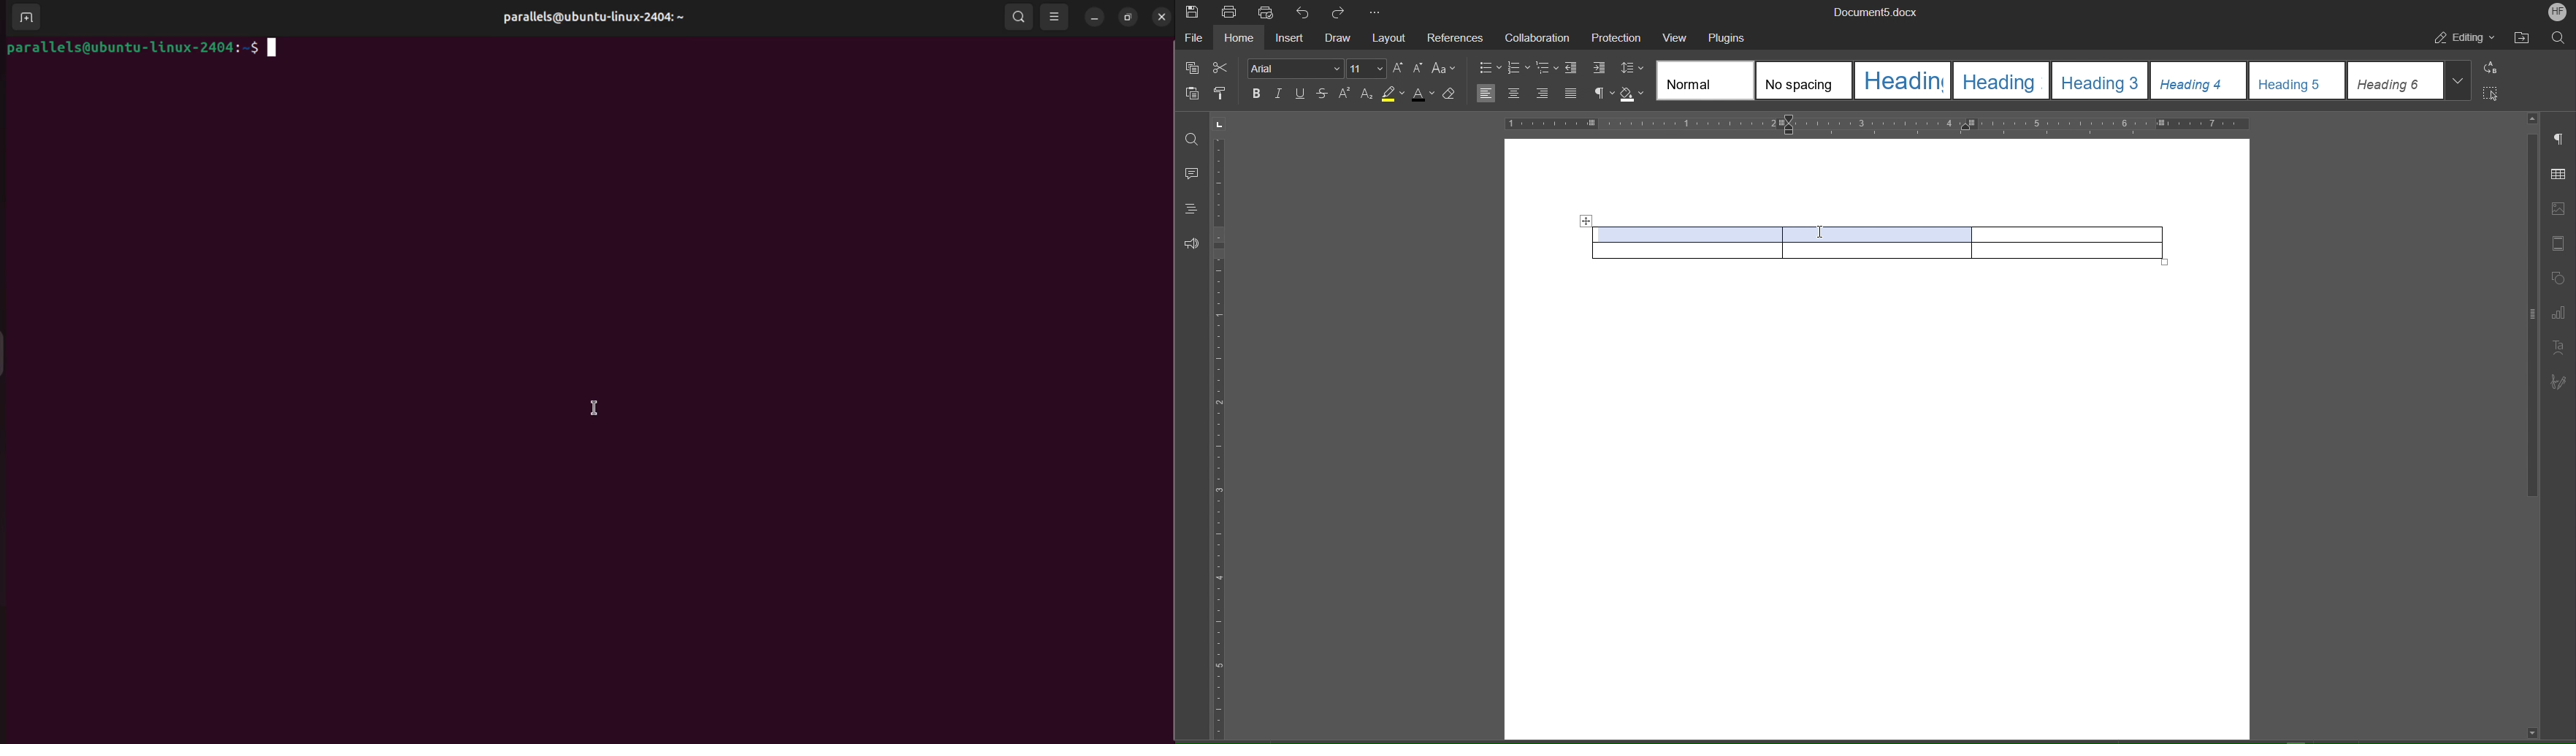 The height and width of the screenshot is (756, 2576). What do you see at coordinates (1193, 40) in the screenshot?
I see `File` at bounding box center [1193, 40].